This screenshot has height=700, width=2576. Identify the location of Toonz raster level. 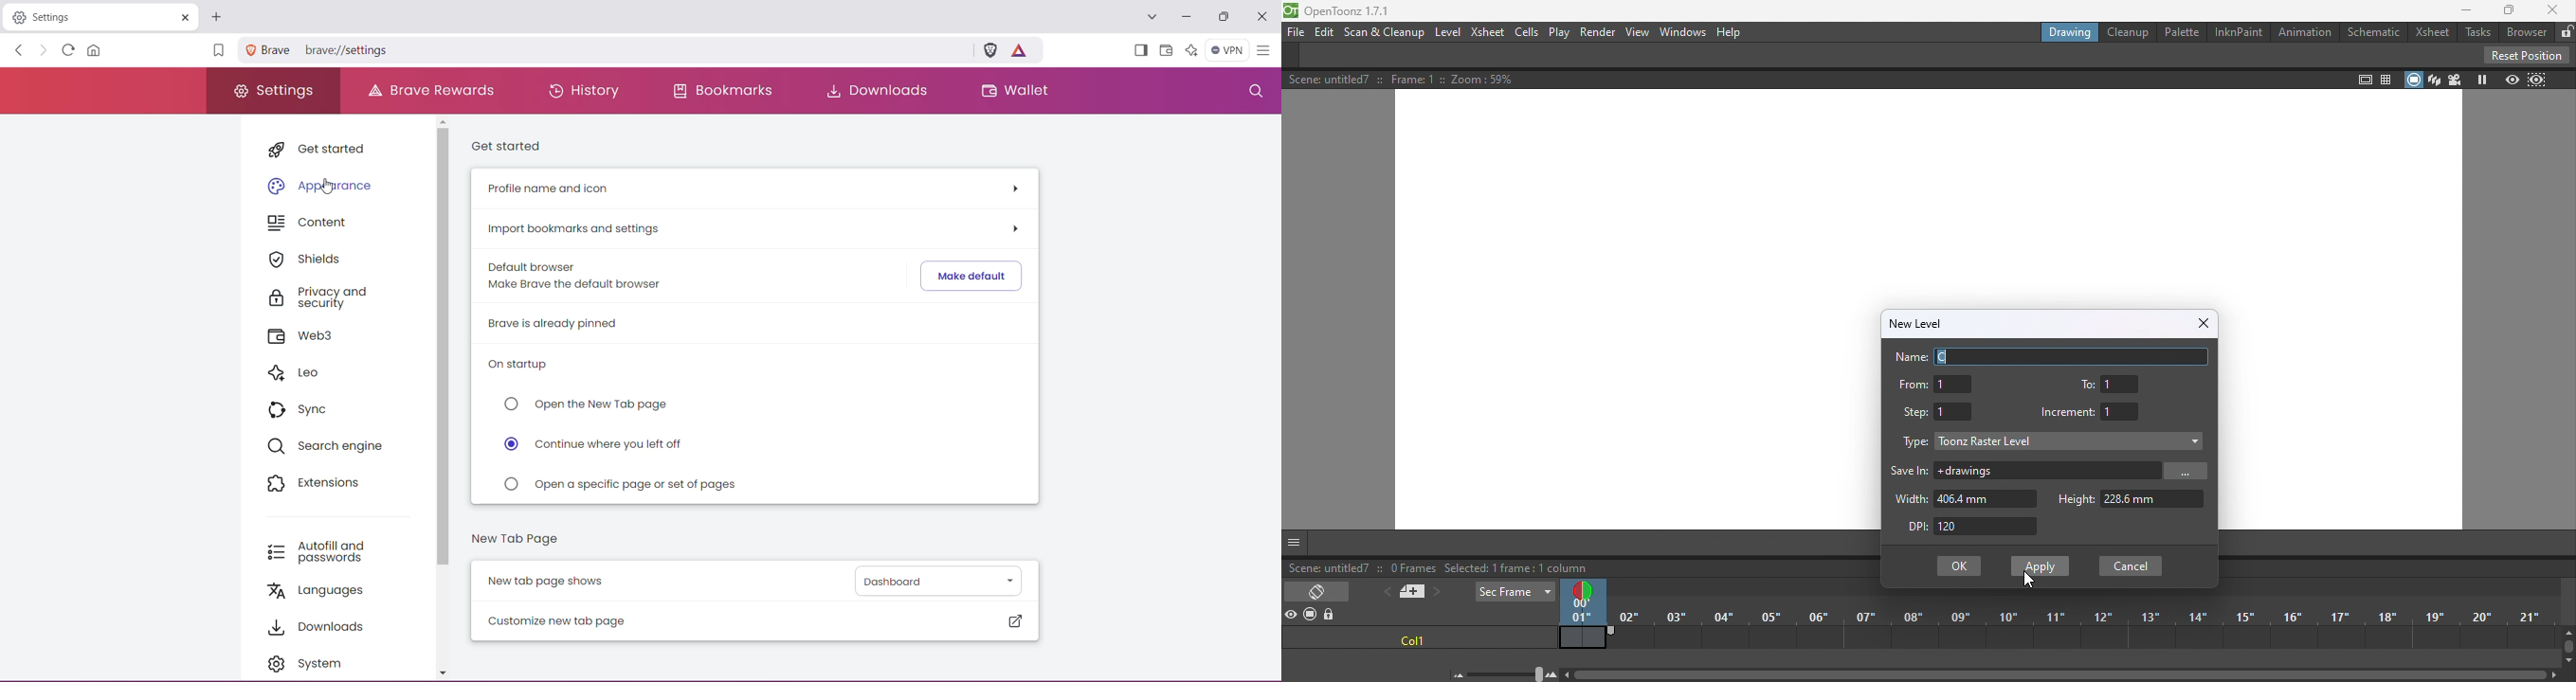
(2070, 440).